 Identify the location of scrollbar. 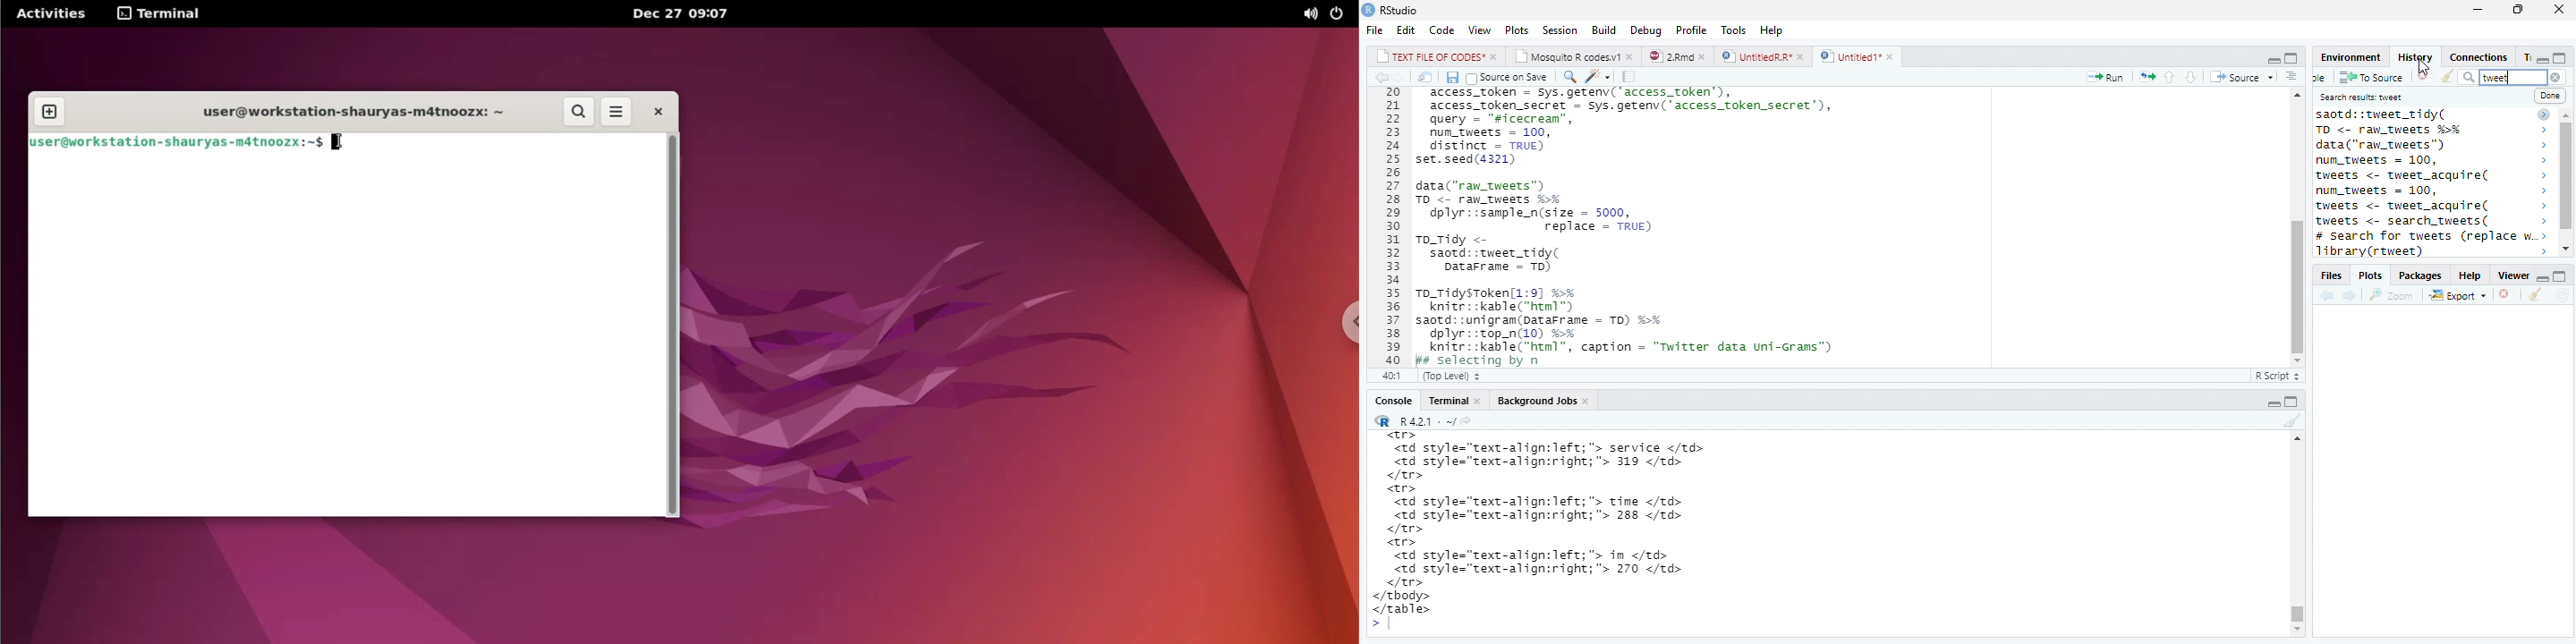
(2296, 224).